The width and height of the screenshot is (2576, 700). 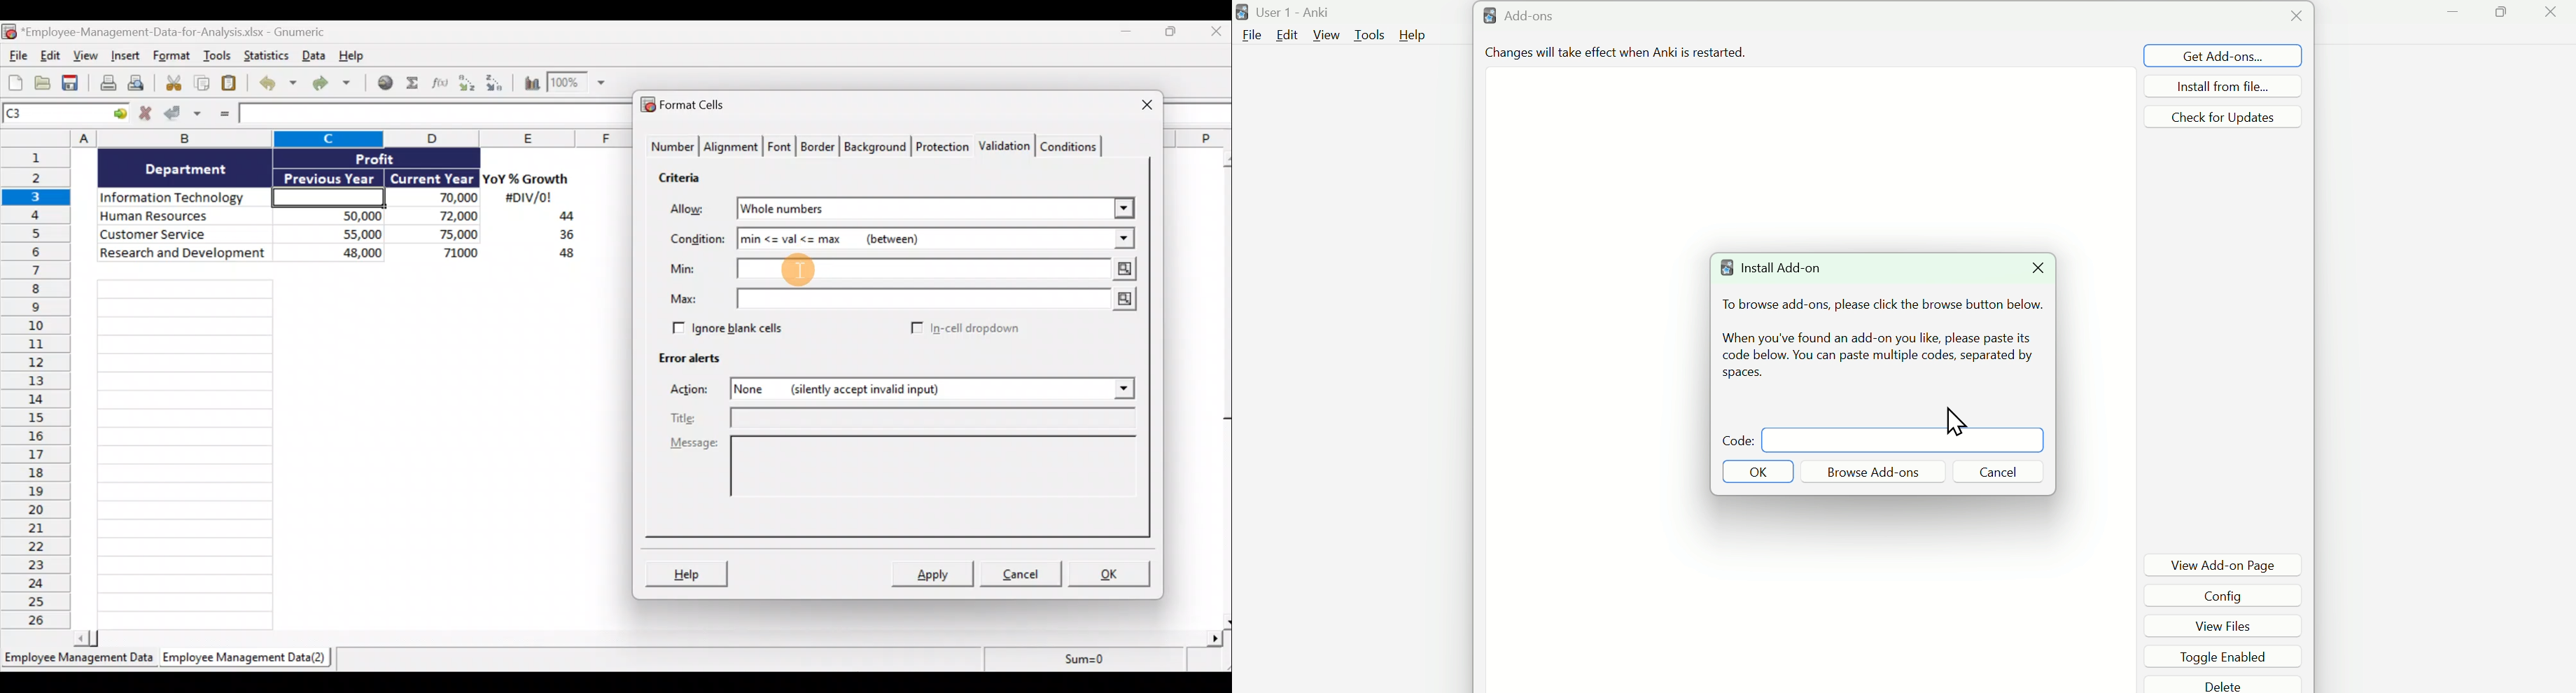 What do you see at coordinates (345, 449) in the screenshot?
I see `Cells` at bounding box center [345, 449].